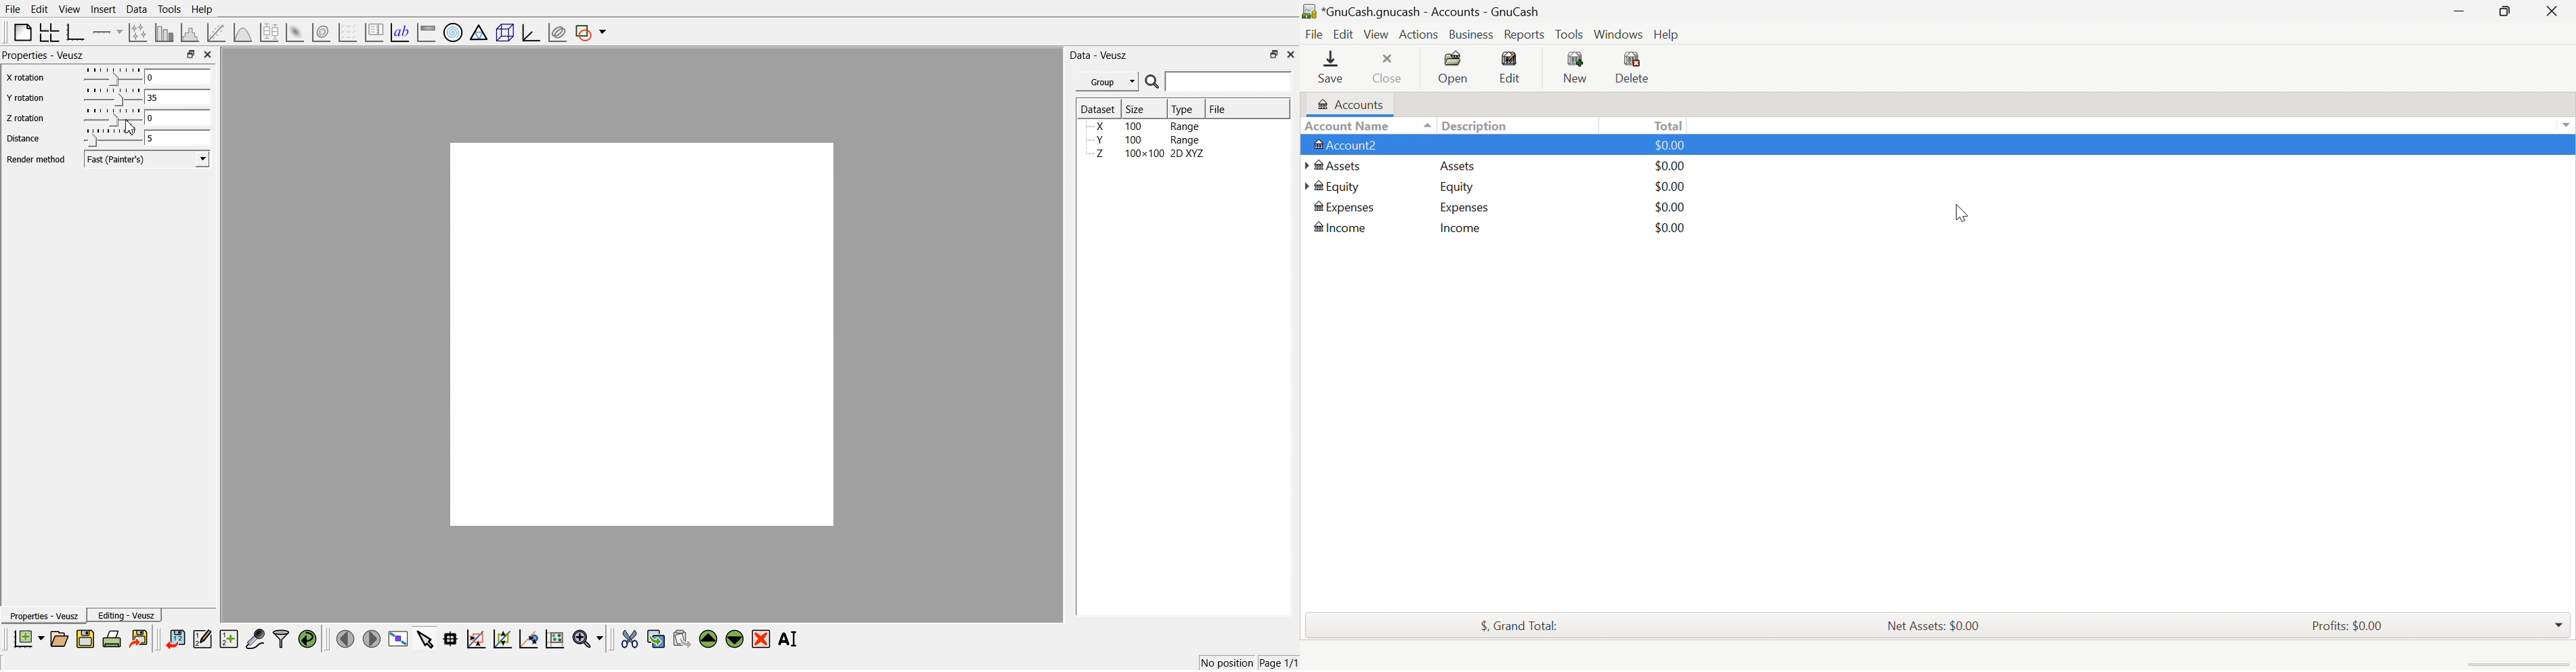  I want to click on Data, so click(138, 9).